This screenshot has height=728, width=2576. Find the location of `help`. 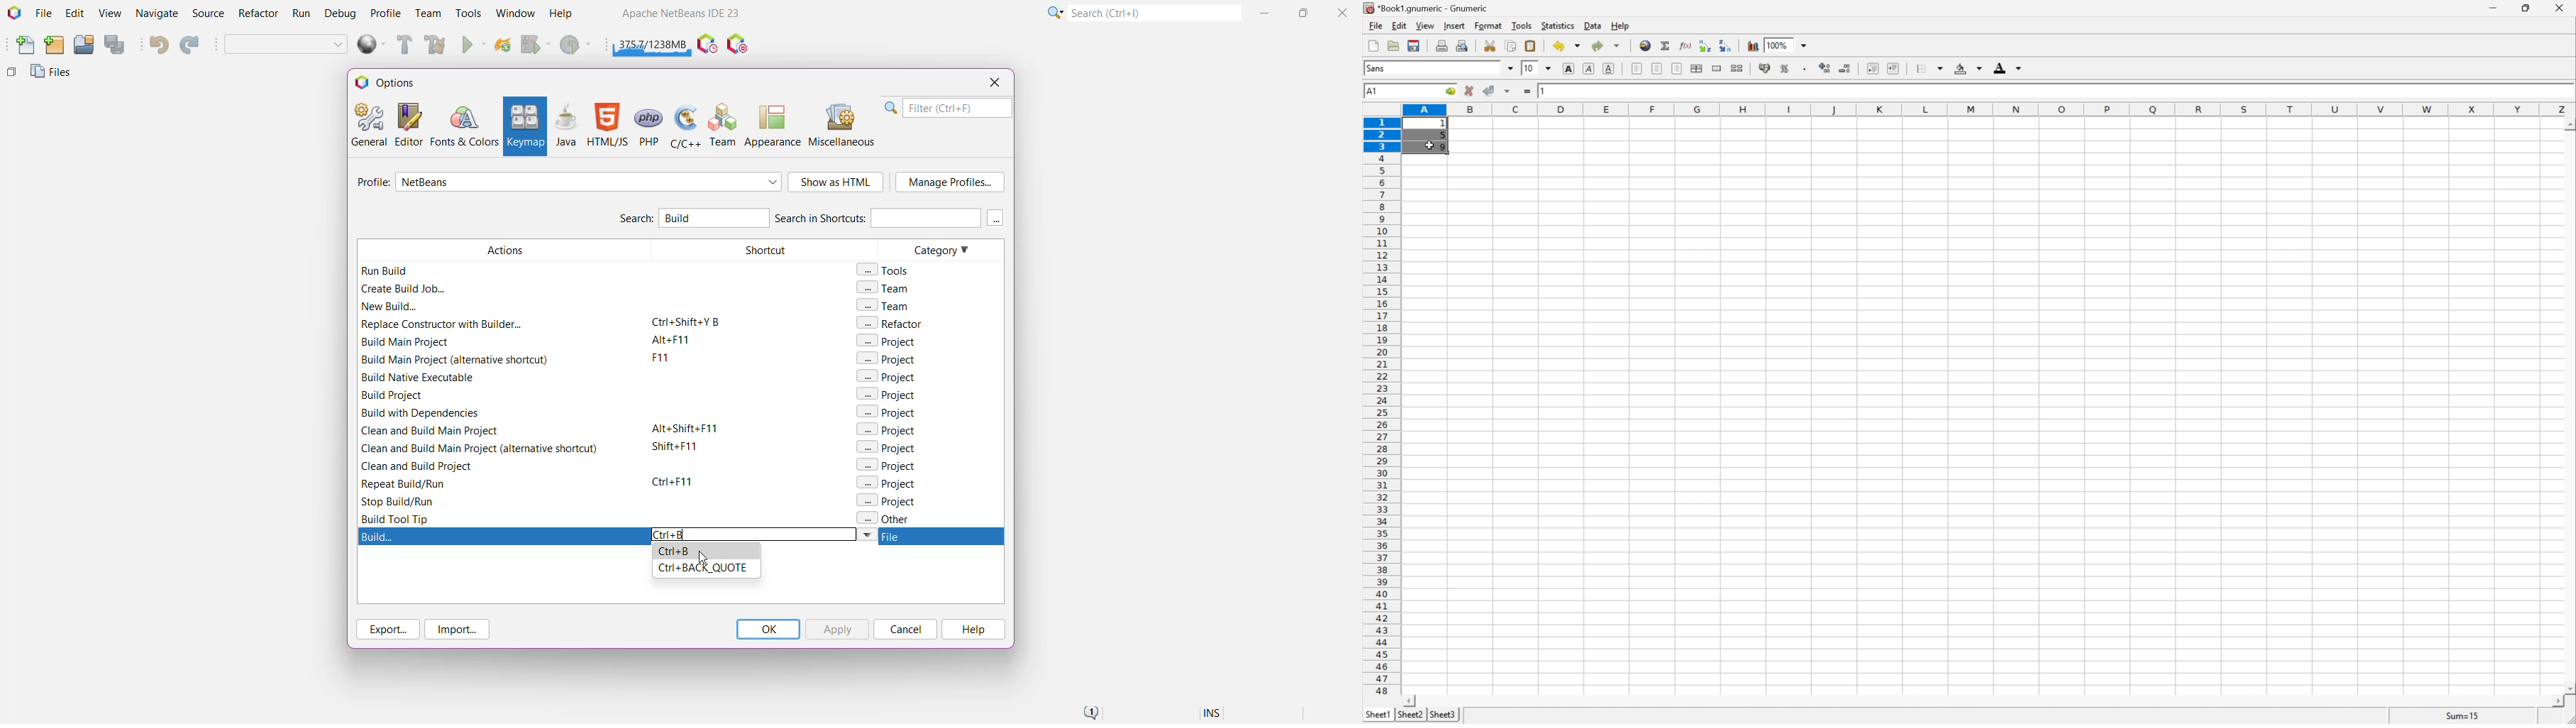

help is located at coordinates (1621, 25).